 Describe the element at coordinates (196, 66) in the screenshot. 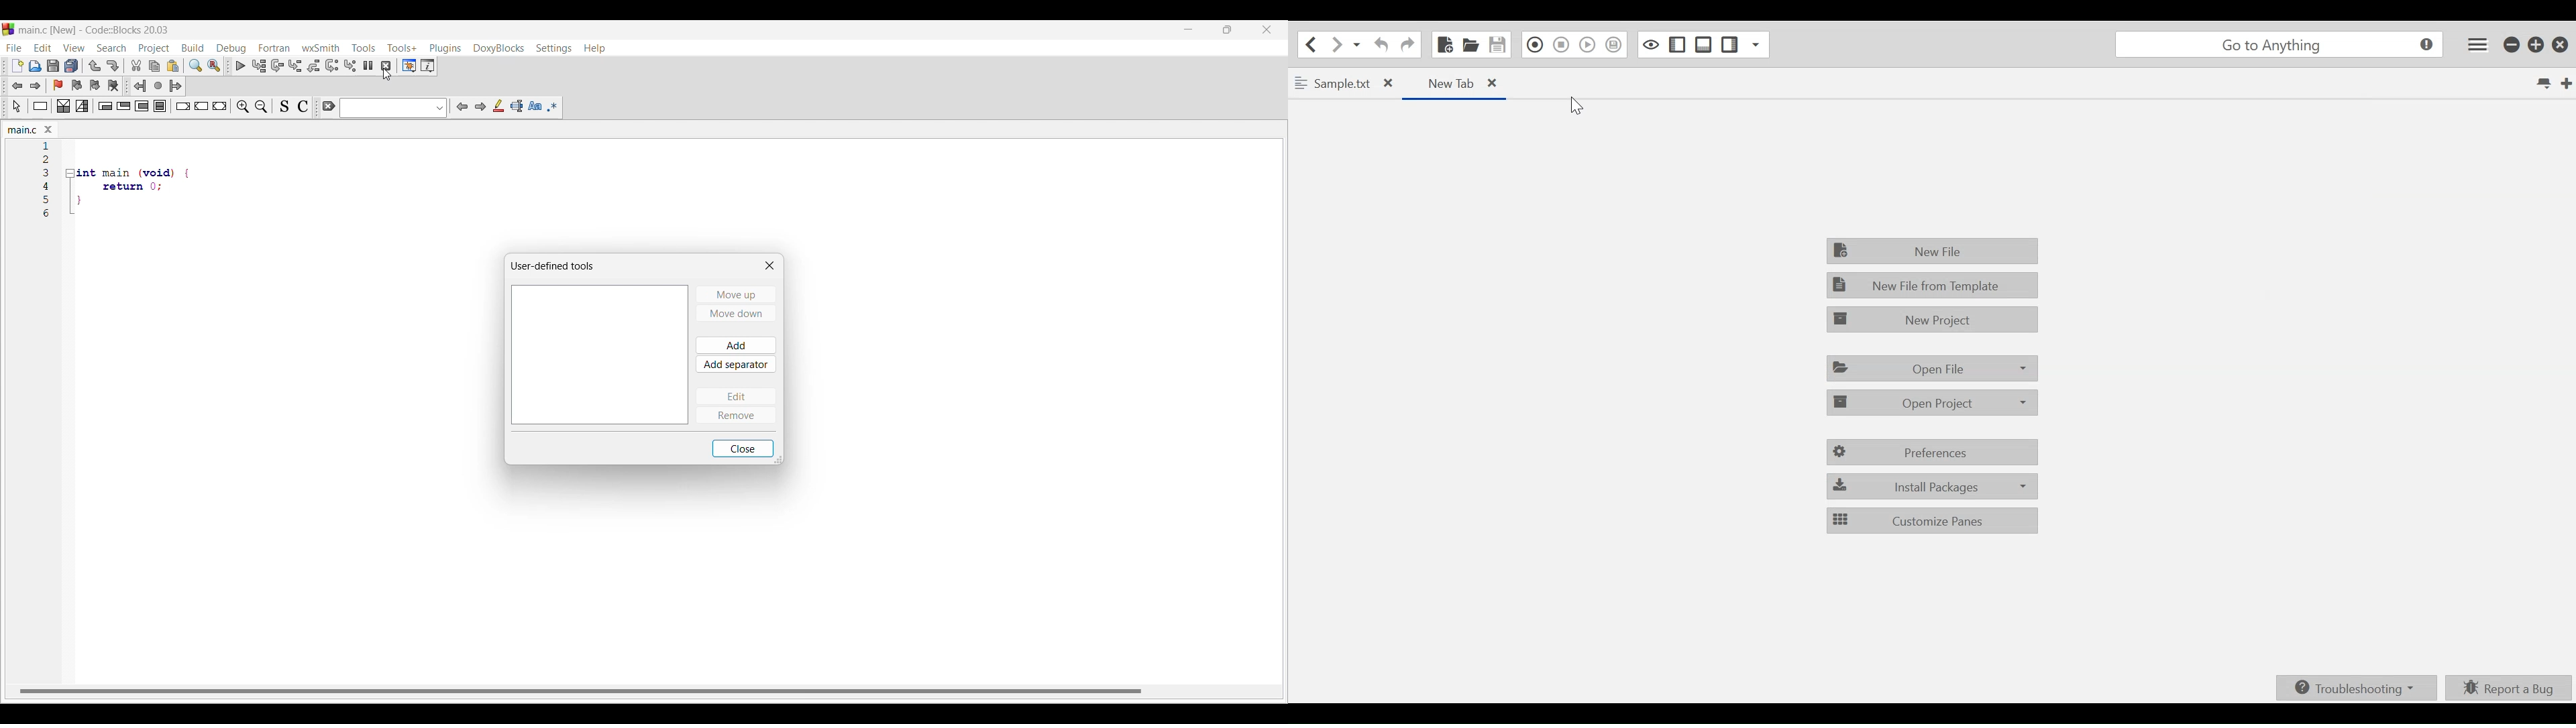

I see `Find` at that location.